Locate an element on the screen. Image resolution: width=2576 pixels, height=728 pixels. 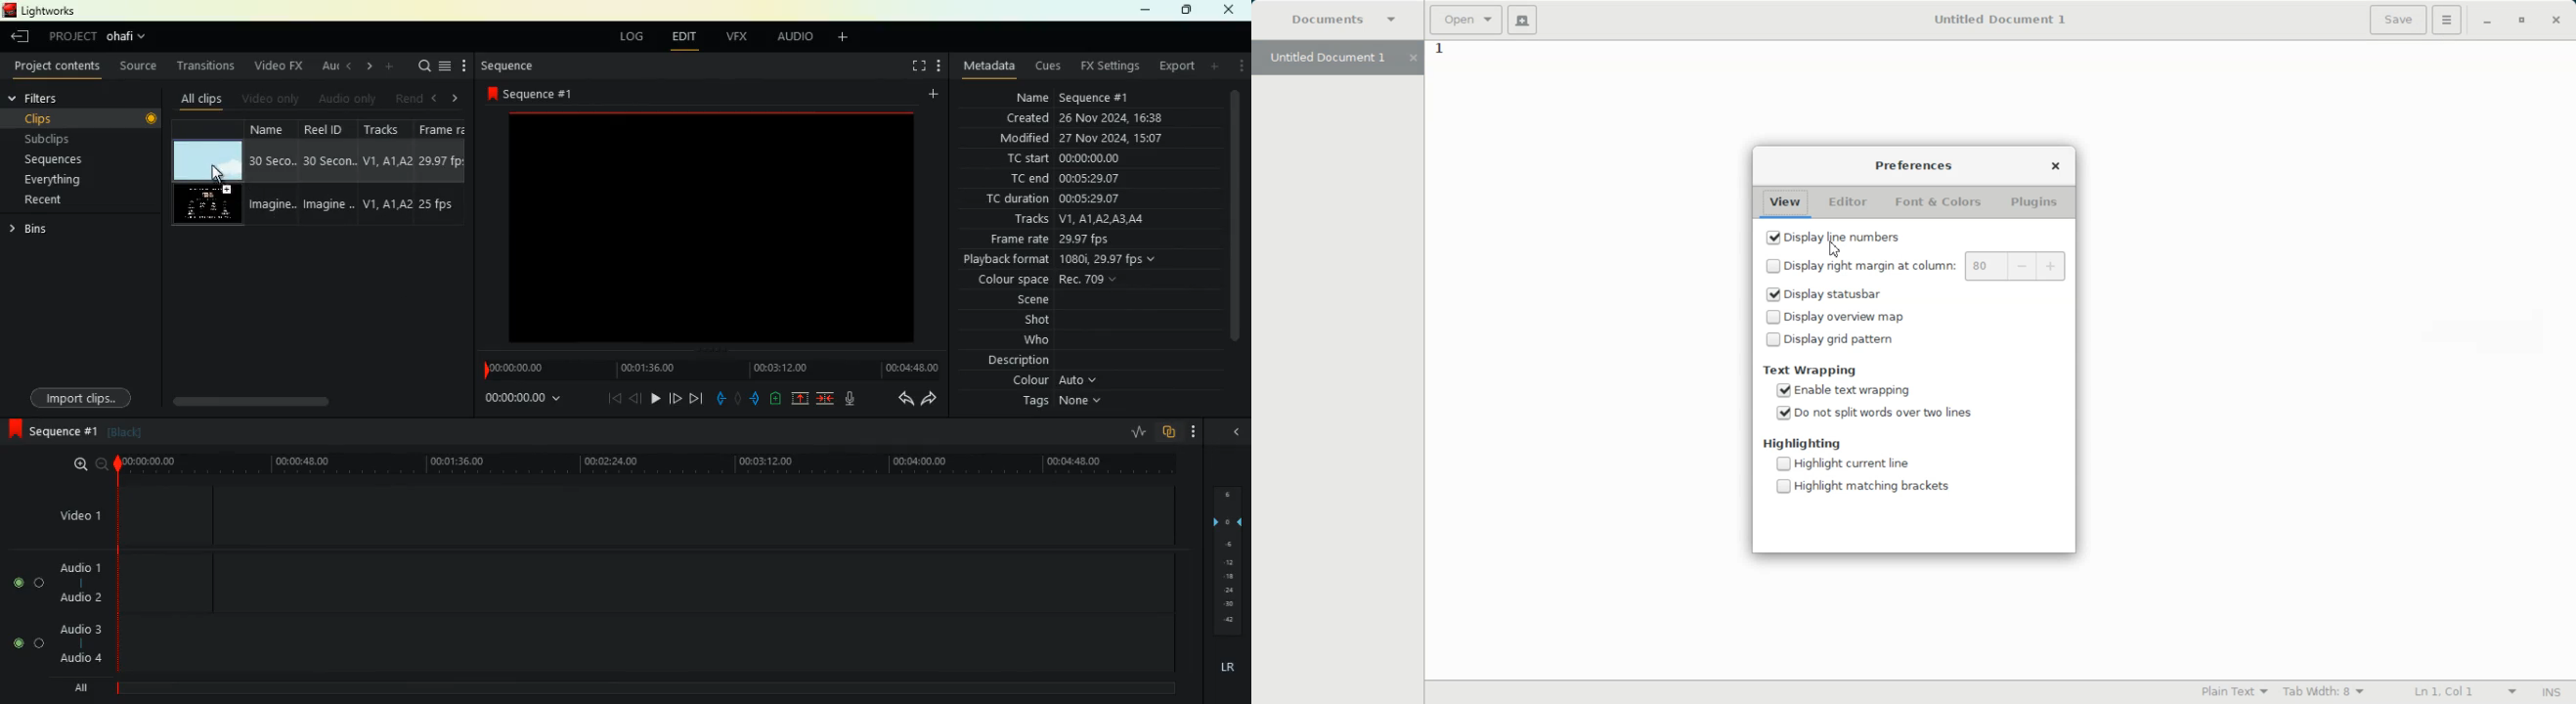
tags is located at coordinates (1057, 404).